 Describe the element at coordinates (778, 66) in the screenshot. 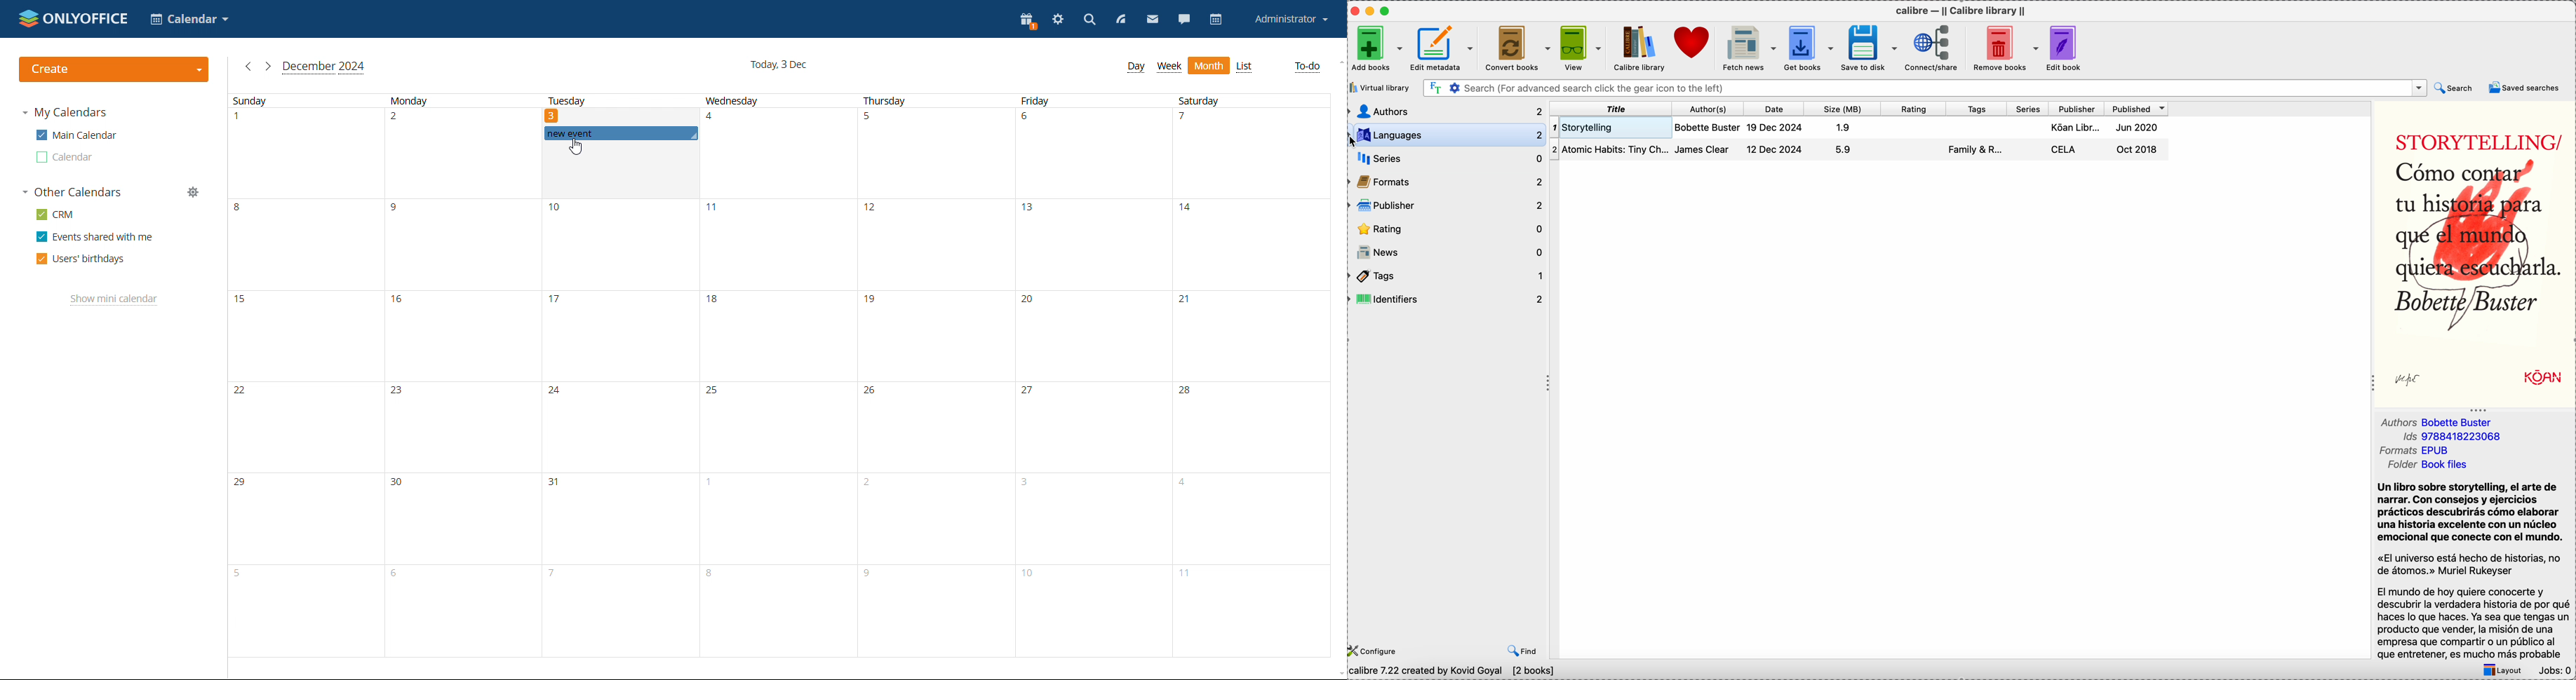

I see `current date` at that location.